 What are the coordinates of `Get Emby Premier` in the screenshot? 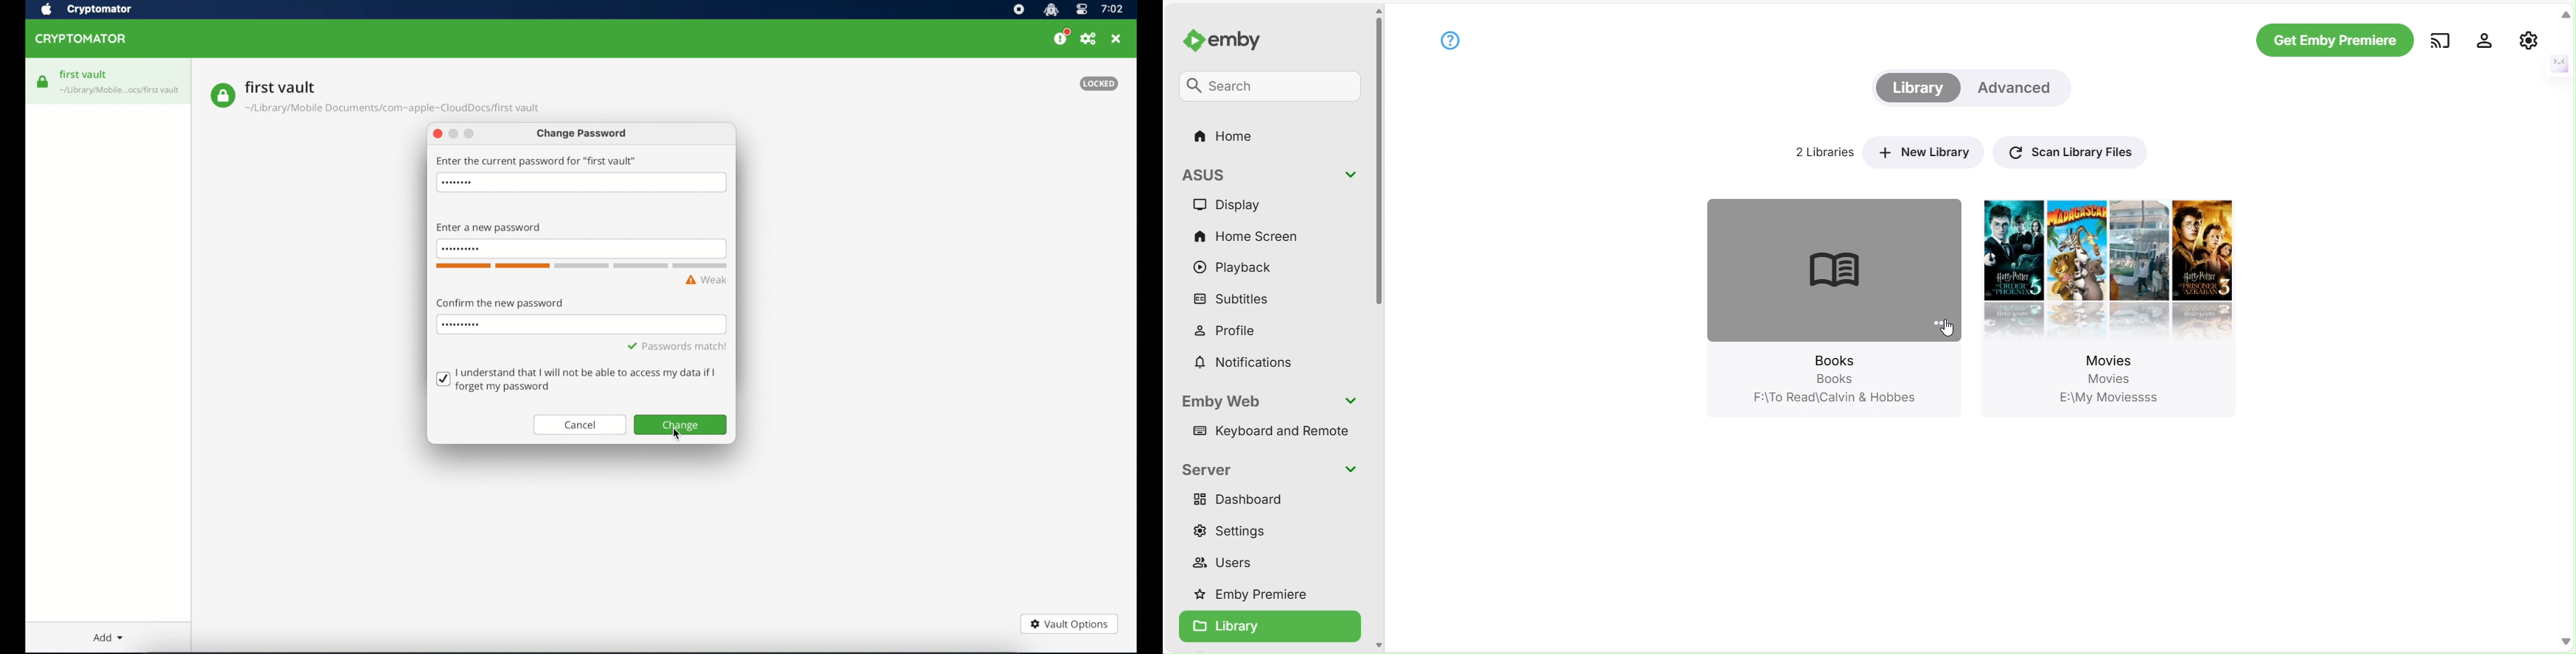 It's located at (2334, 41).